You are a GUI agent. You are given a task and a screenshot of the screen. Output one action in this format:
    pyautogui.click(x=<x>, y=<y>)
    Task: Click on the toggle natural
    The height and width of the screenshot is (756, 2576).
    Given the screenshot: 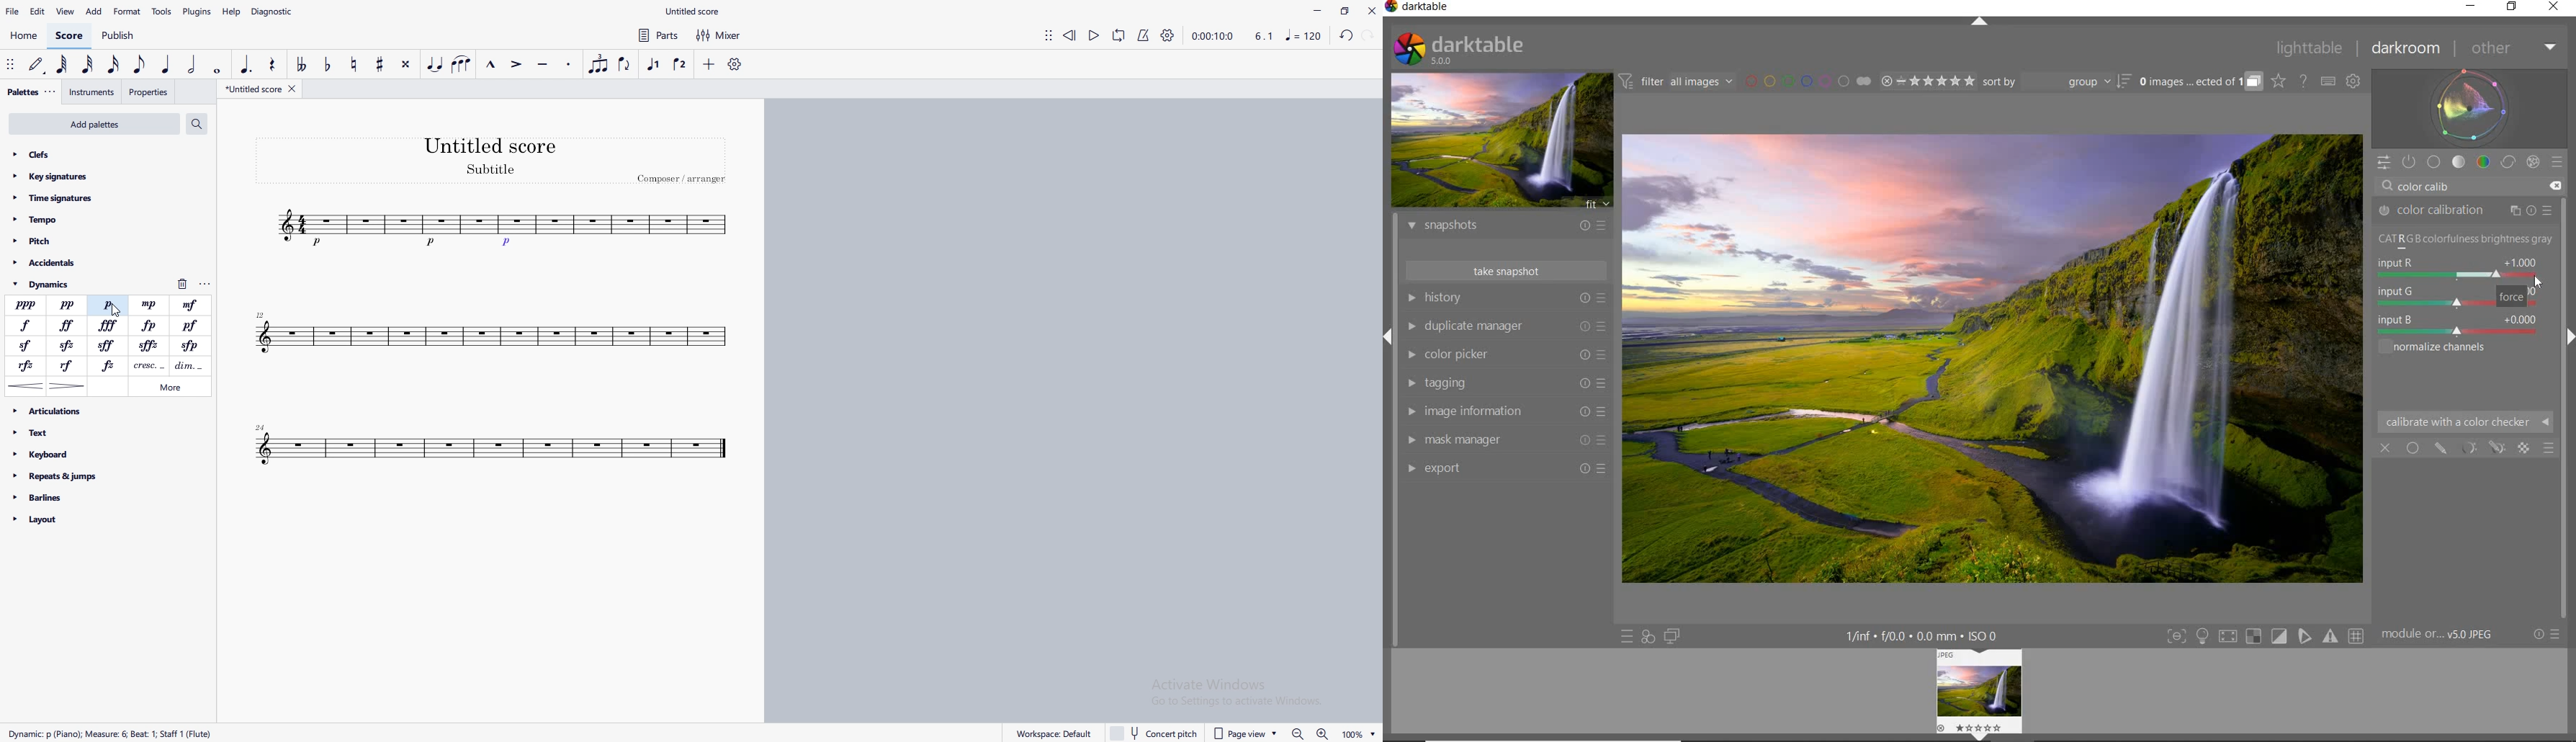 What is the action you would take?
    pyautogui.click(x=354, y=63)
    